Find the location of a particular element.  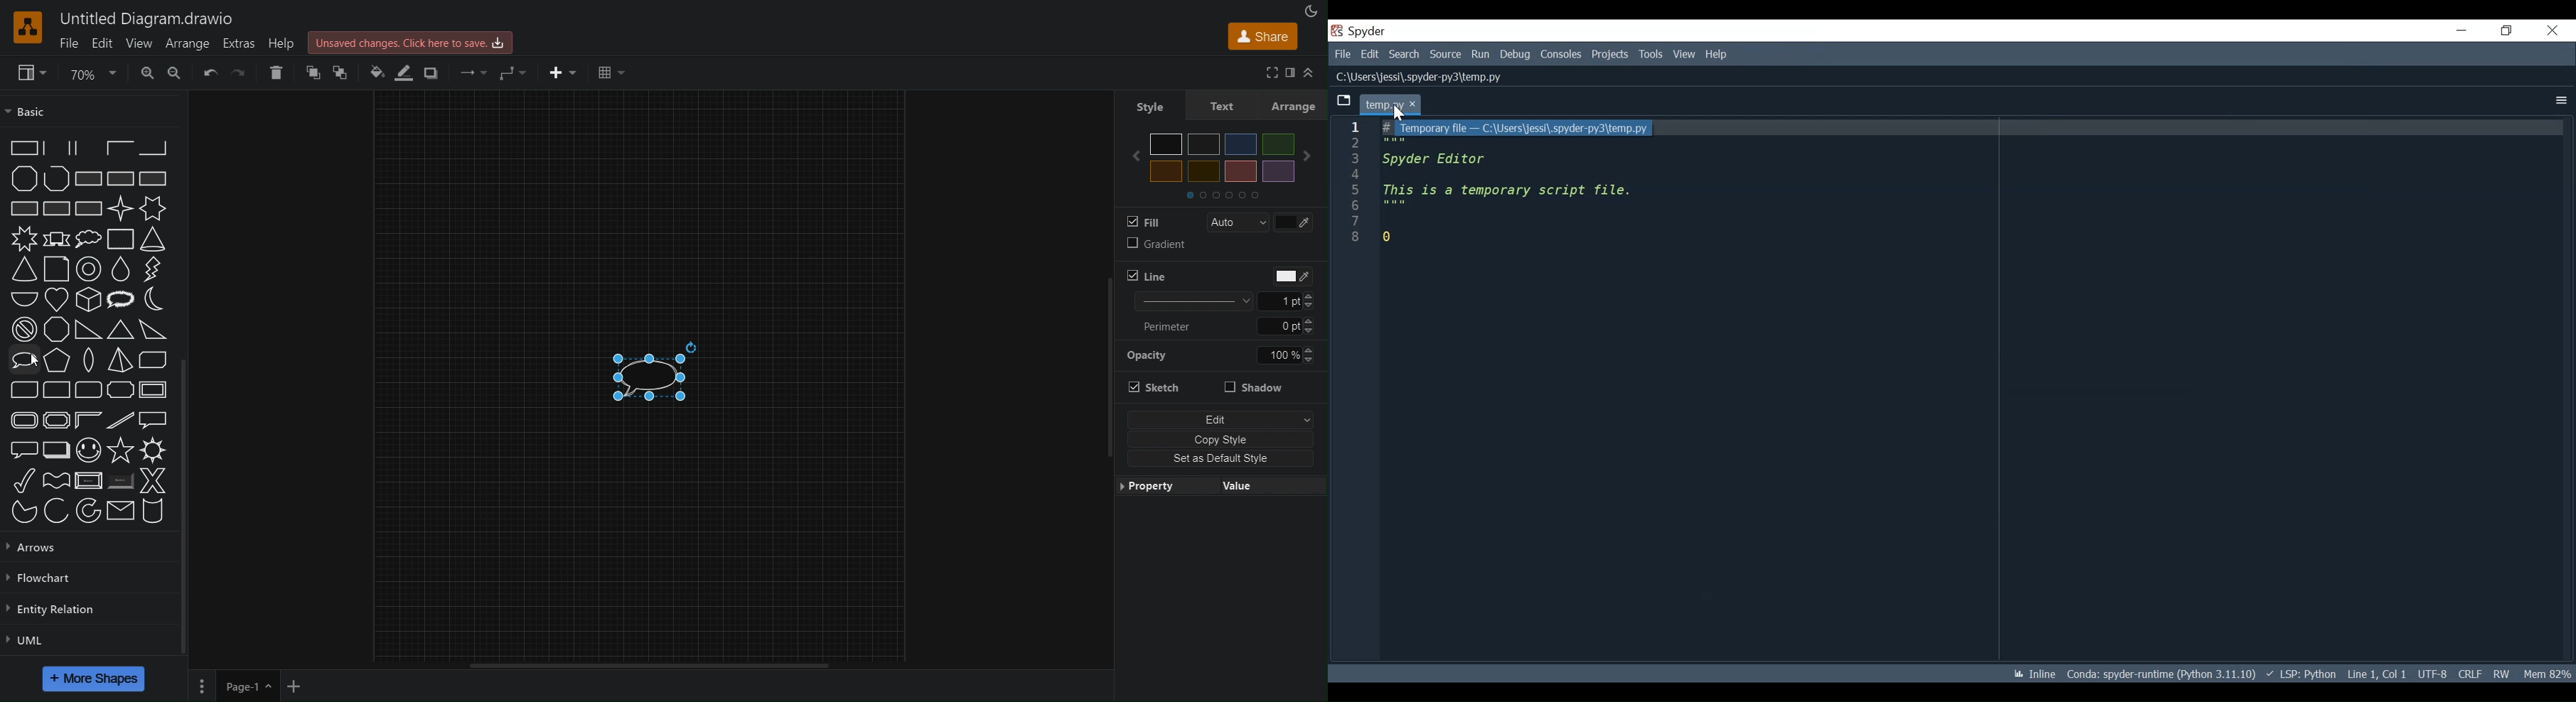

Restore is located at coordinates (2508, 30).